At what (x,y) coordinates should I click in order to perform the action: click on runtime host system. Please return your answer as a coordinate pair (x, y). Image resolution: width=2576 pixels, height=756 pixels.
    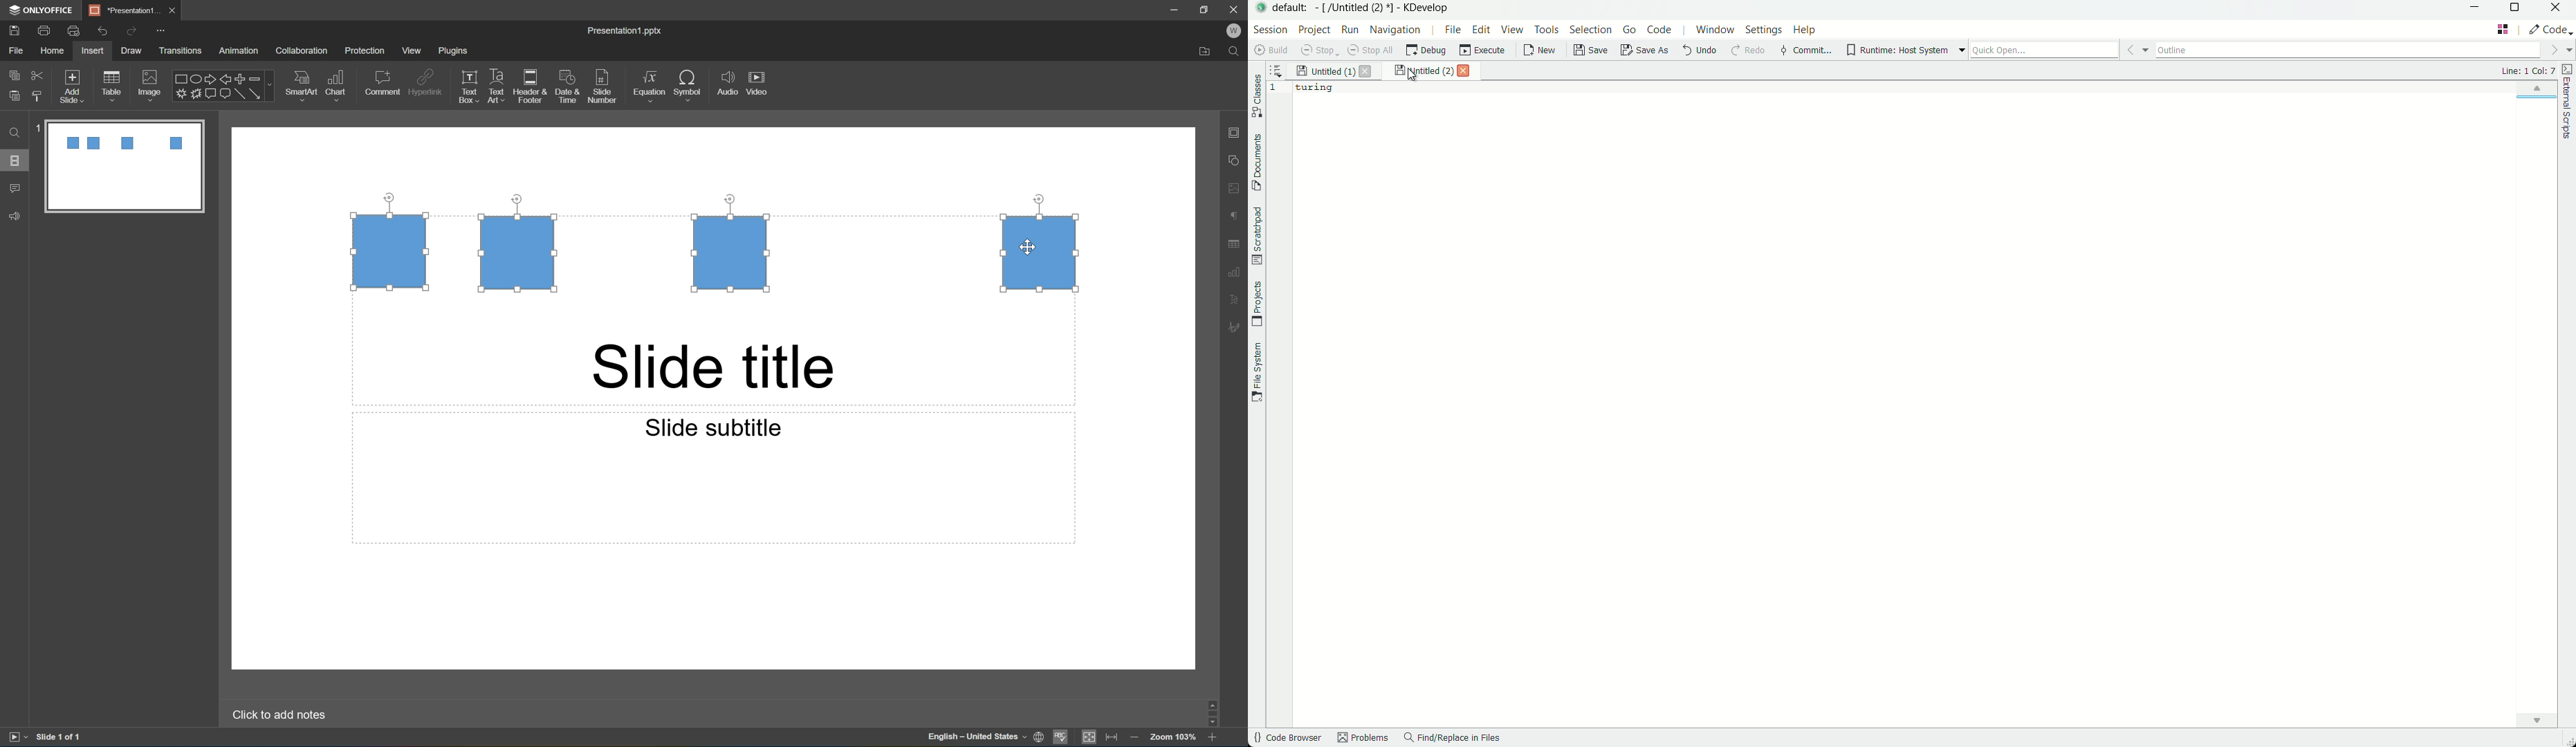
    Looking at the image, I should click on (1905, 50).